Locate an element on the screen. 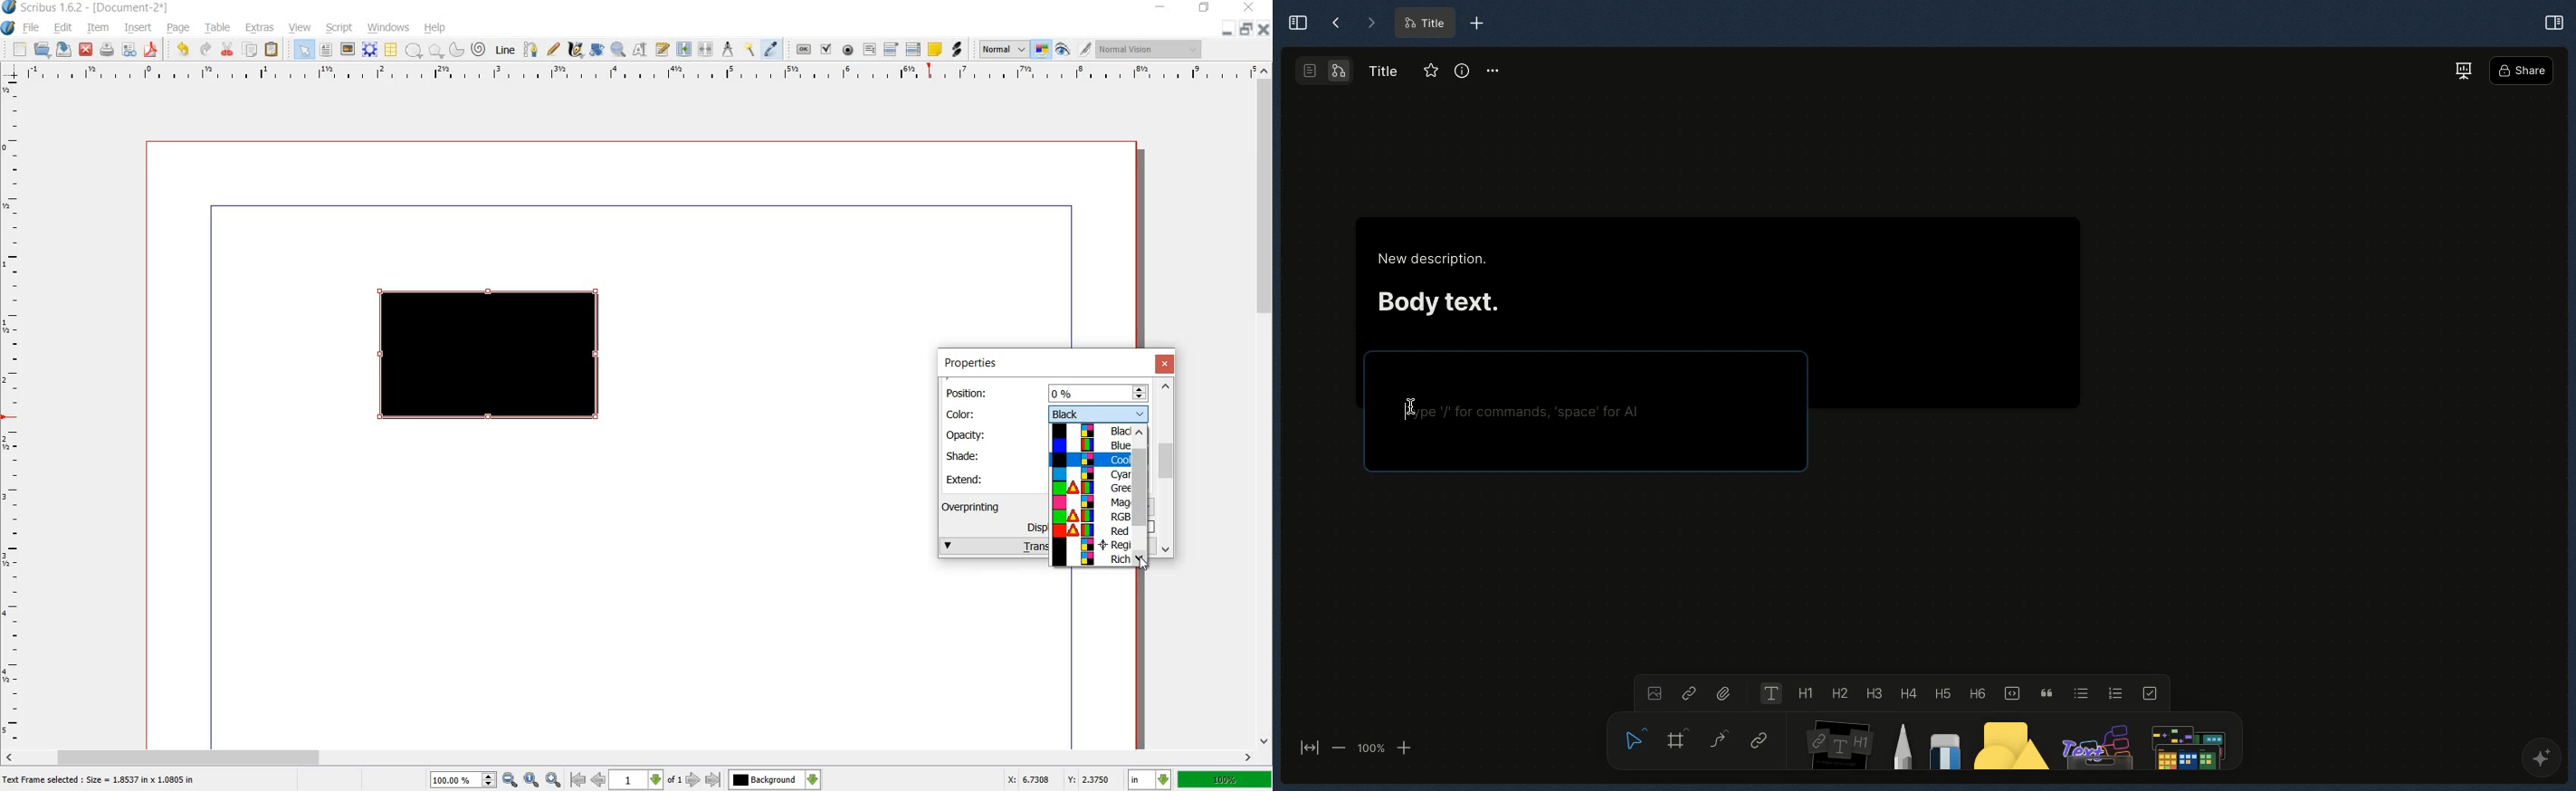 This screenshot has width=2576, height=812. preview mode is located at coordinates (1063, 49).